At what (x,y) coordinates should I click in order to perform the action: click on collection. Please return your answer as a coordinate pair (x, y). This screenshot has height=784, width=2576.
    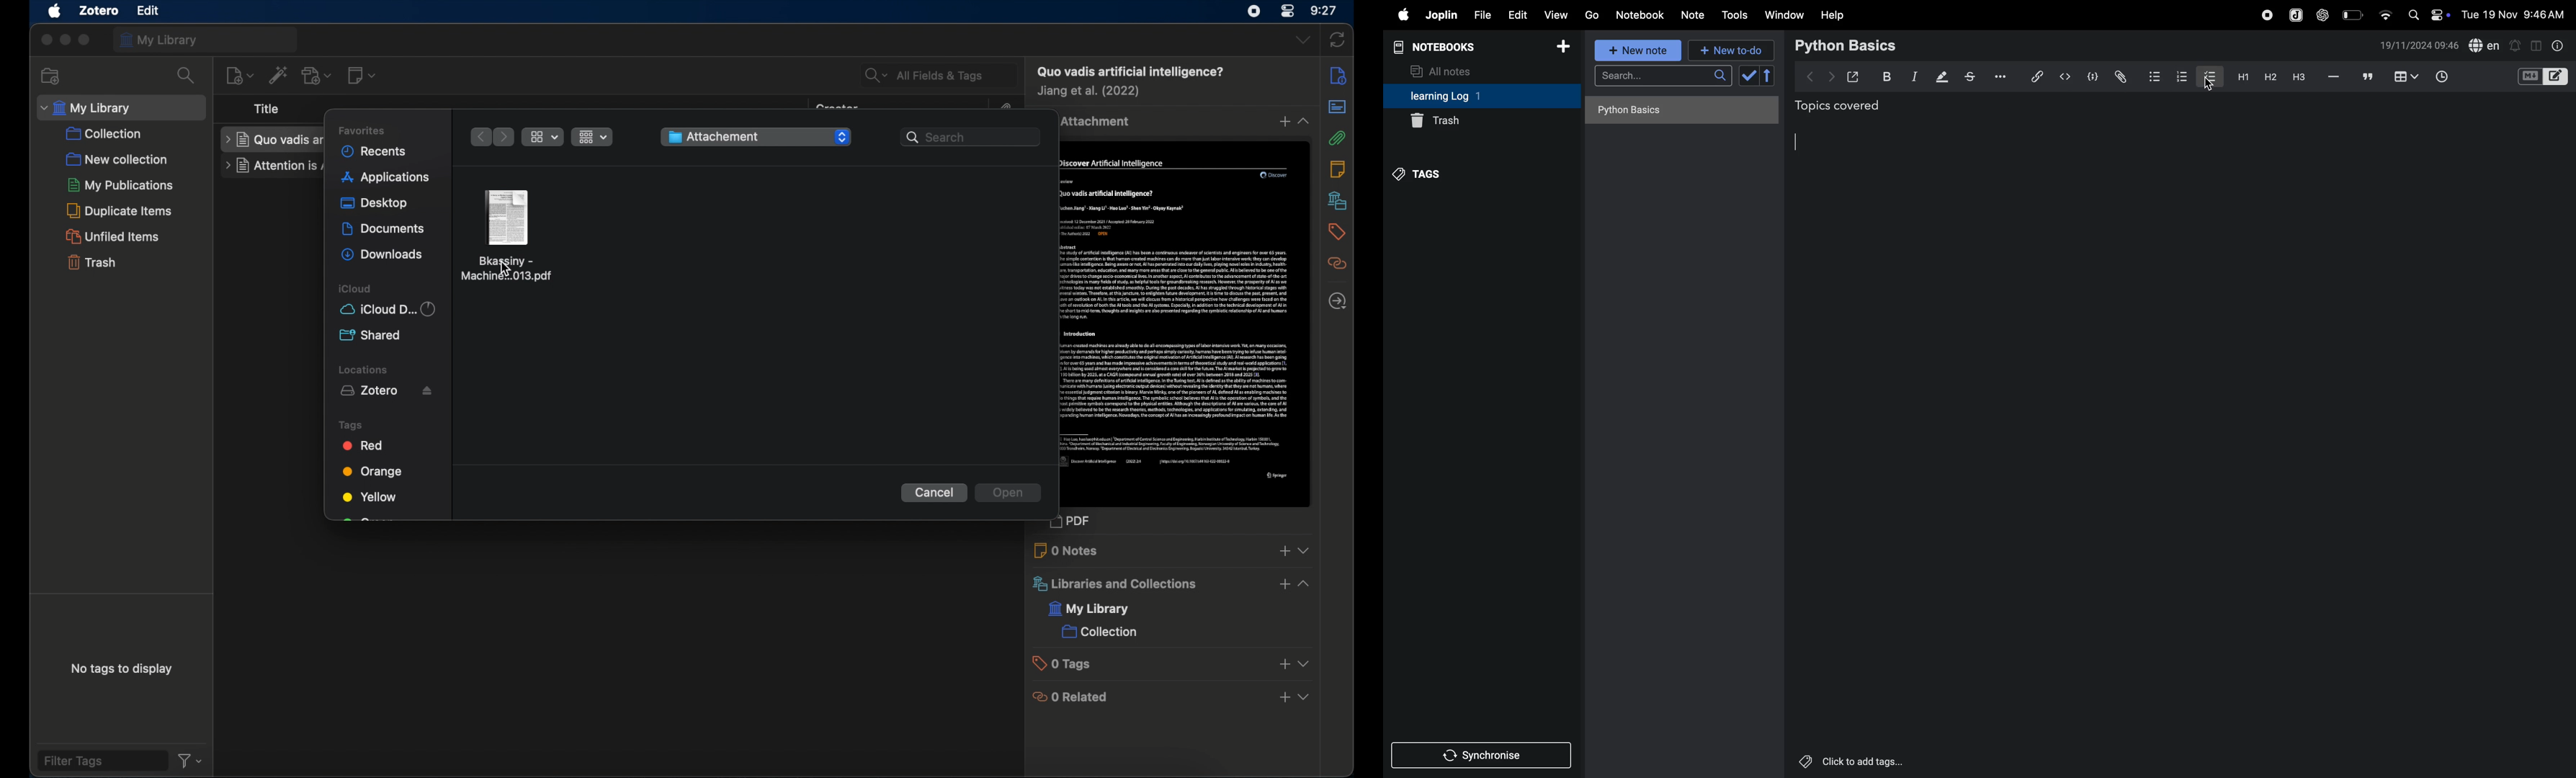
    Looking at the image, I should click on (106, 134).